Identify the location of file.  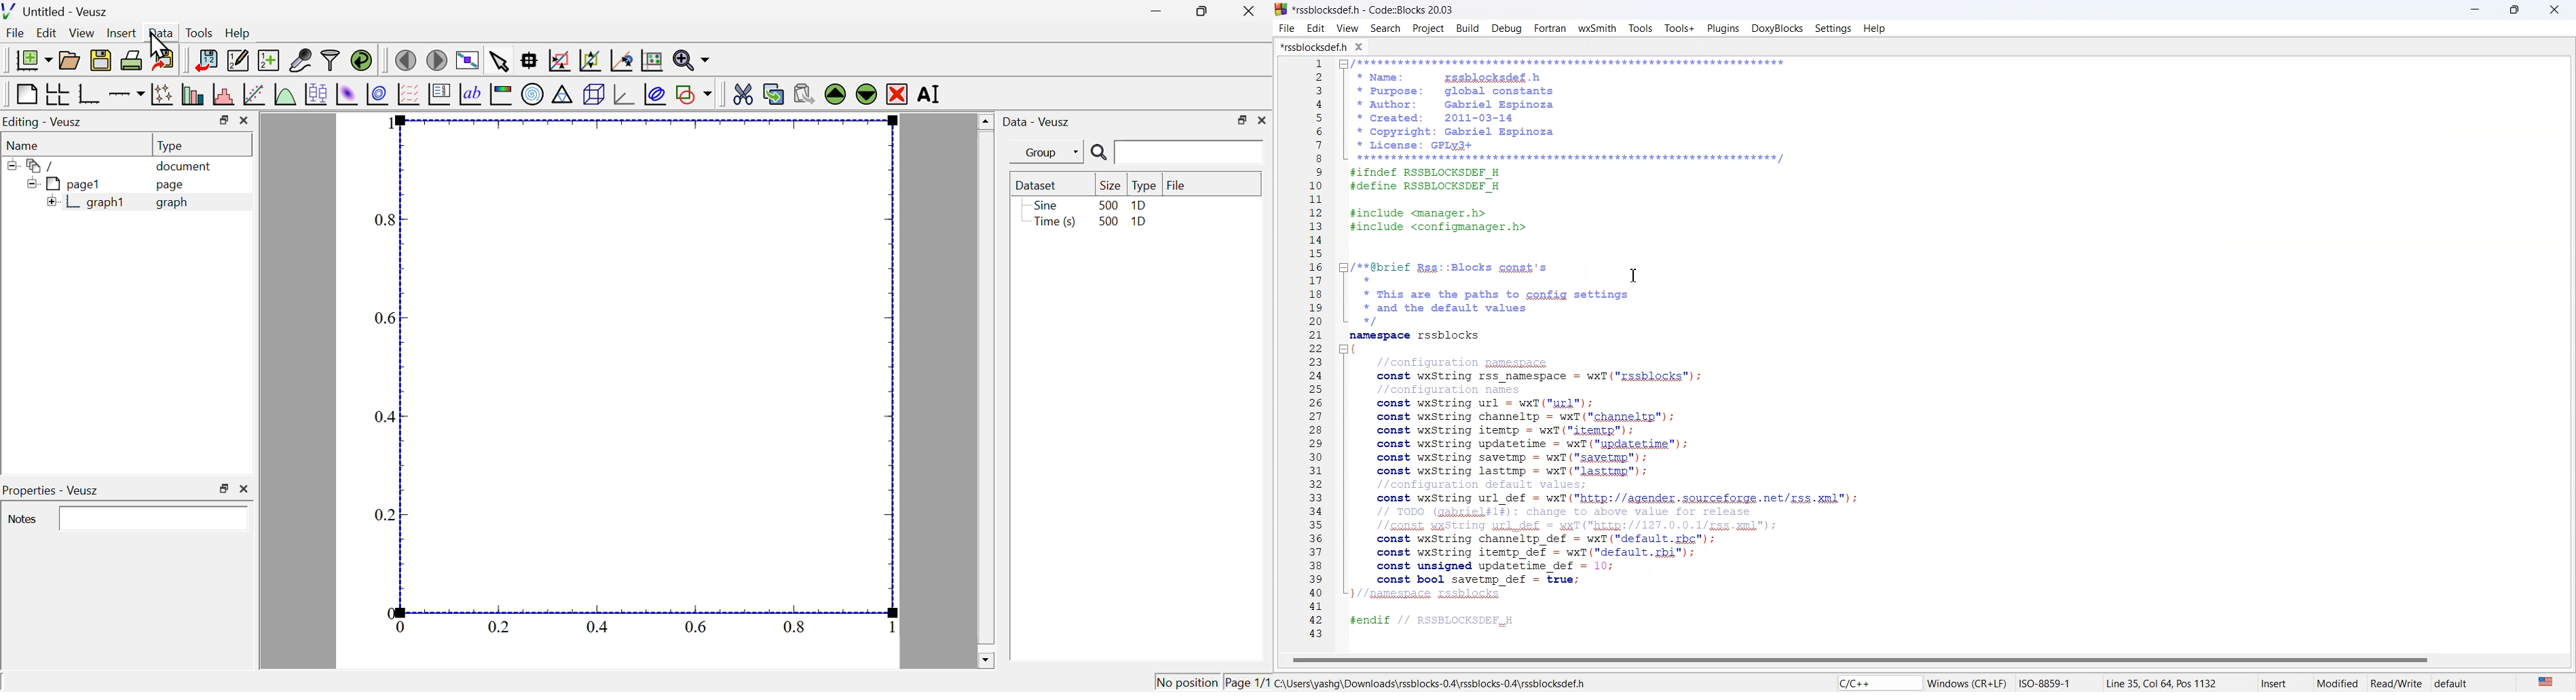
(1177, 184).